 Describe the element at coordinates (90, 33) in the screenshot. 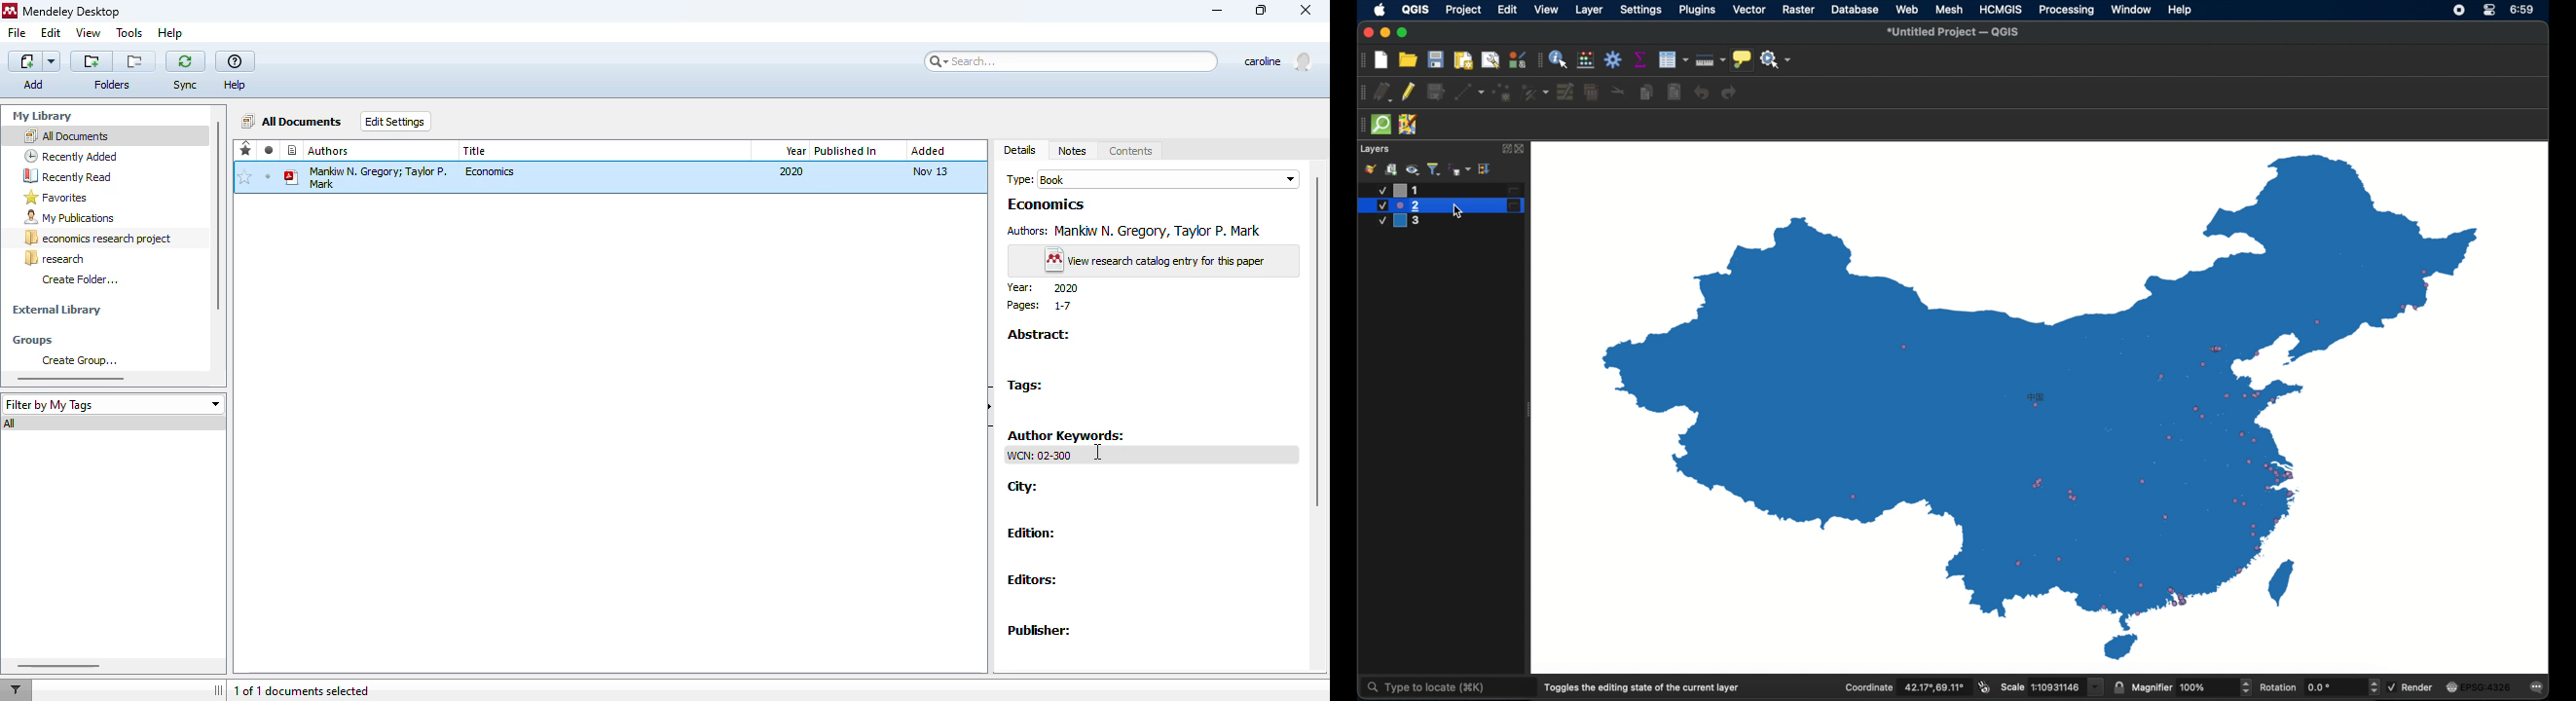

I see `view` at that location.